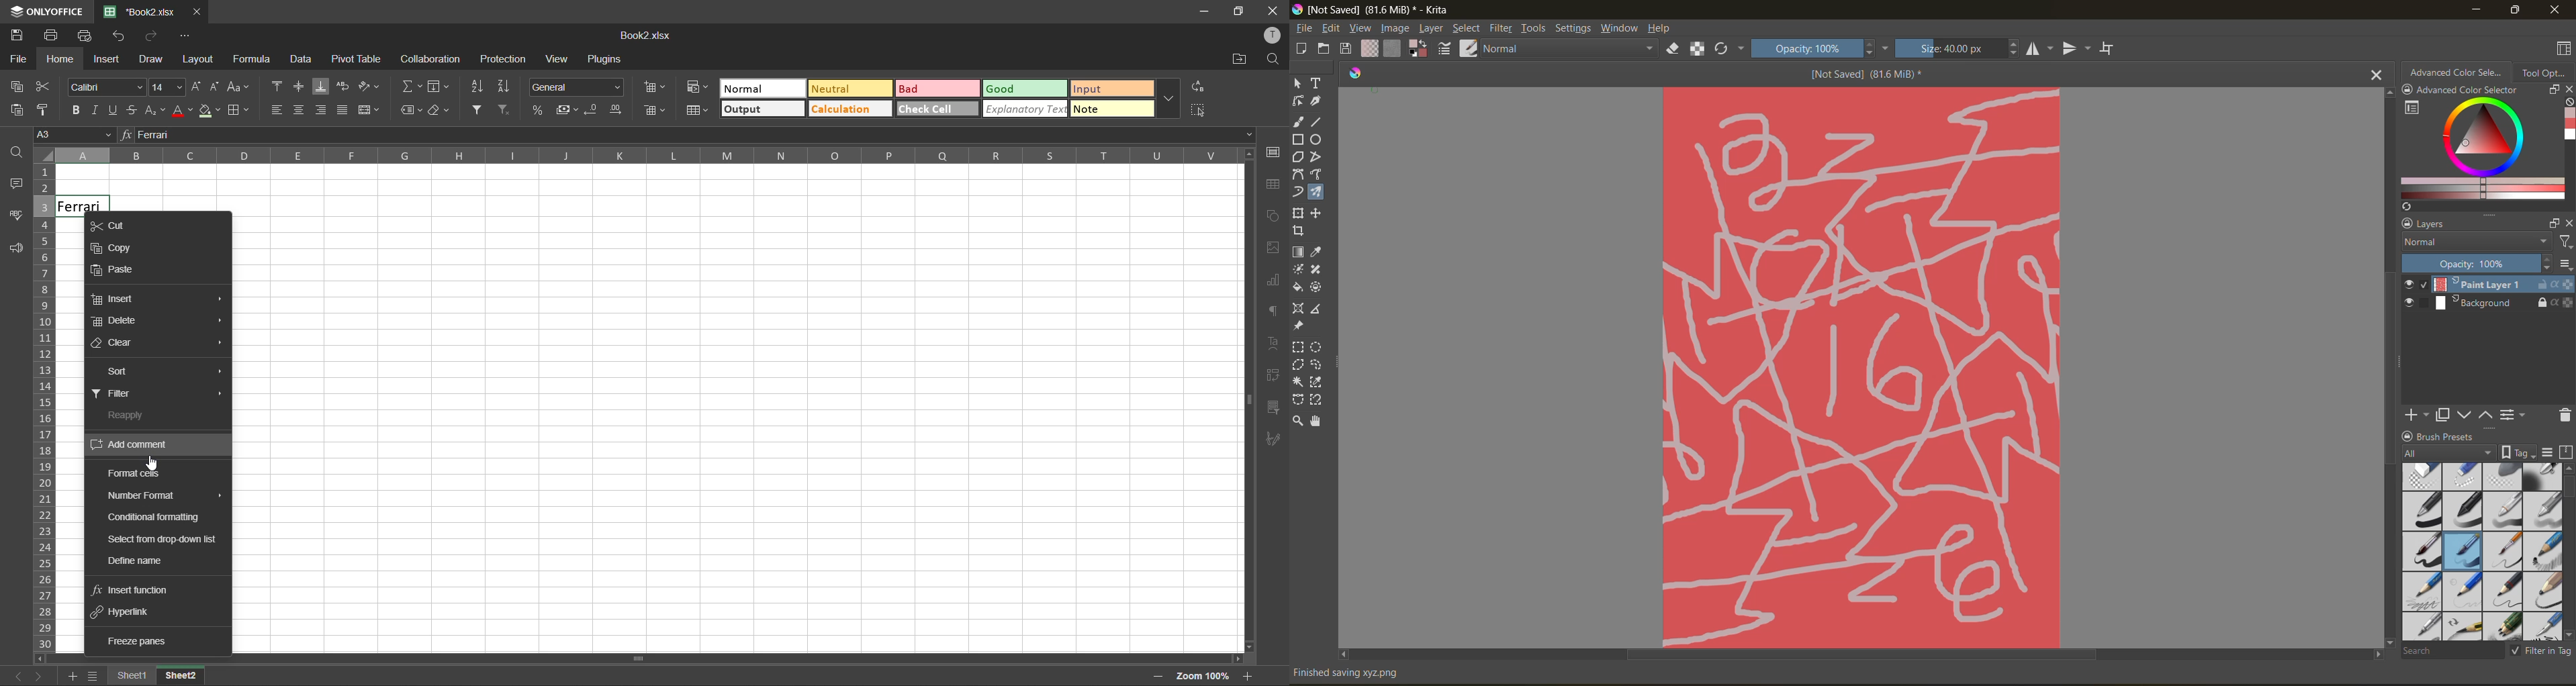  I want to click on tool, so click(1316, 365).